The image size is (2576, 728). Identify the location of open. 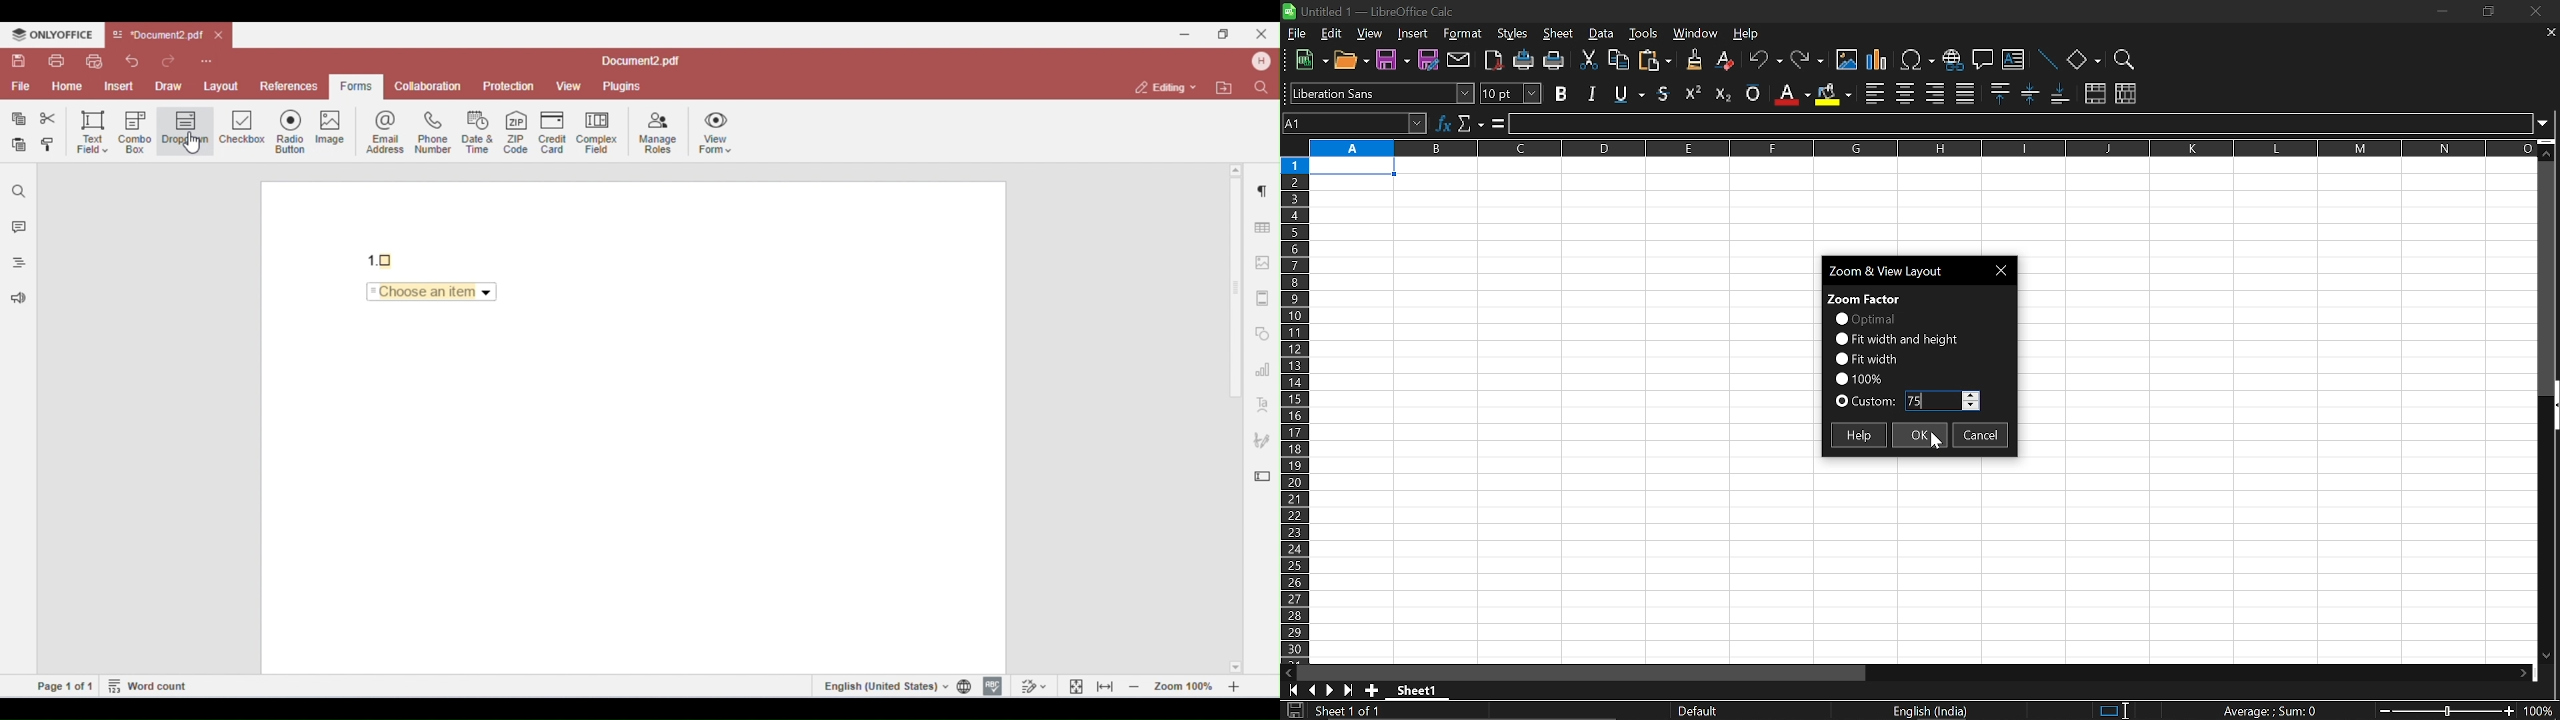
(1353, 63).